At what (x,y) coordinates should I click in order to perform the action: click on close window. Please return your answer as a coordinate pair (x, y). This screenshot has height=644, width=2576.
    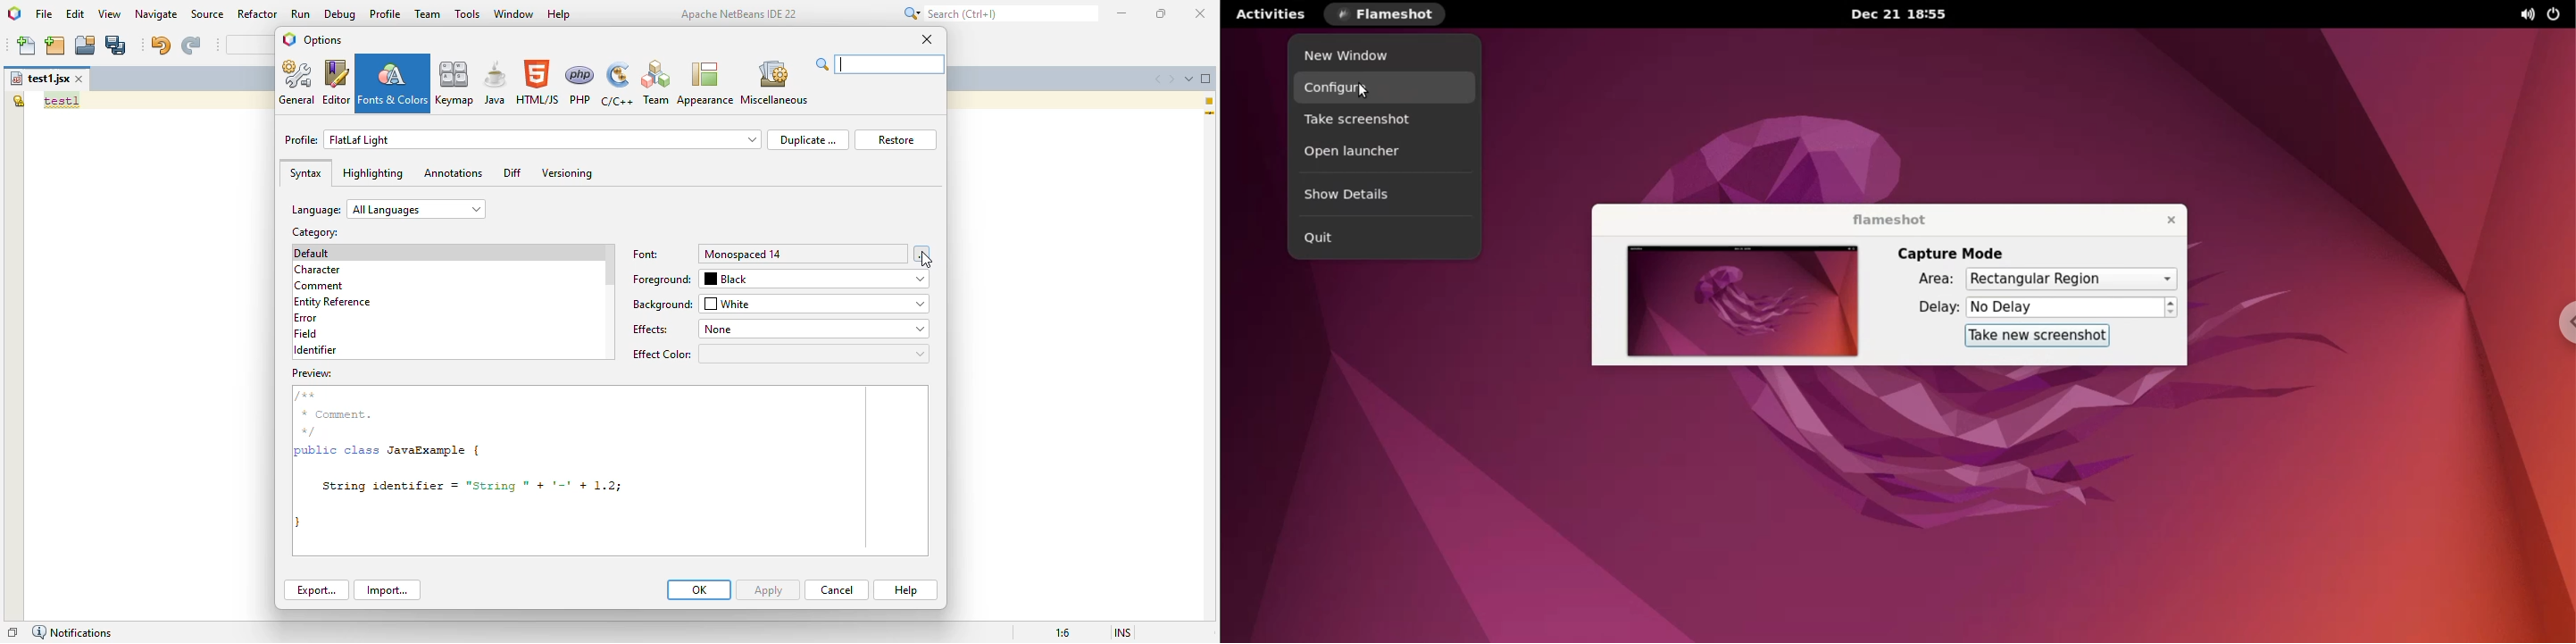
    Looking at the image, I should click on (80, 79).